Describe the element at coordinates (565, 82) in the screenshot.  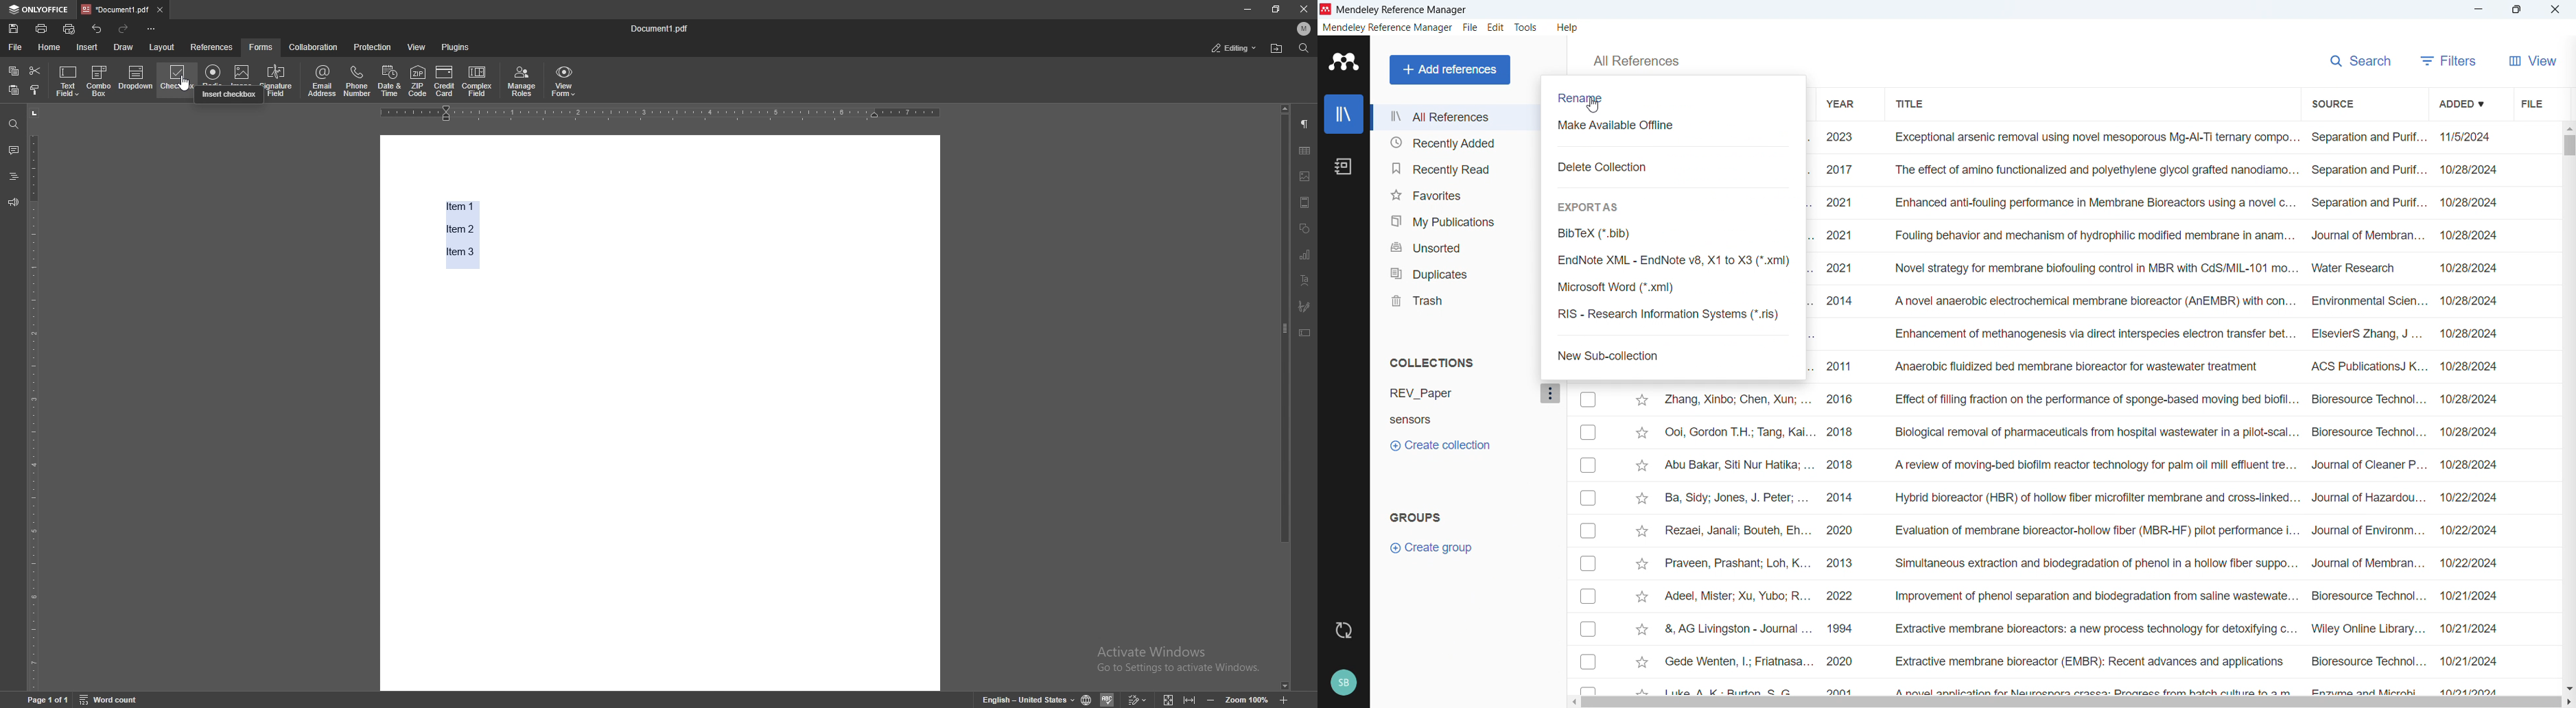
I see `view form` at that location.